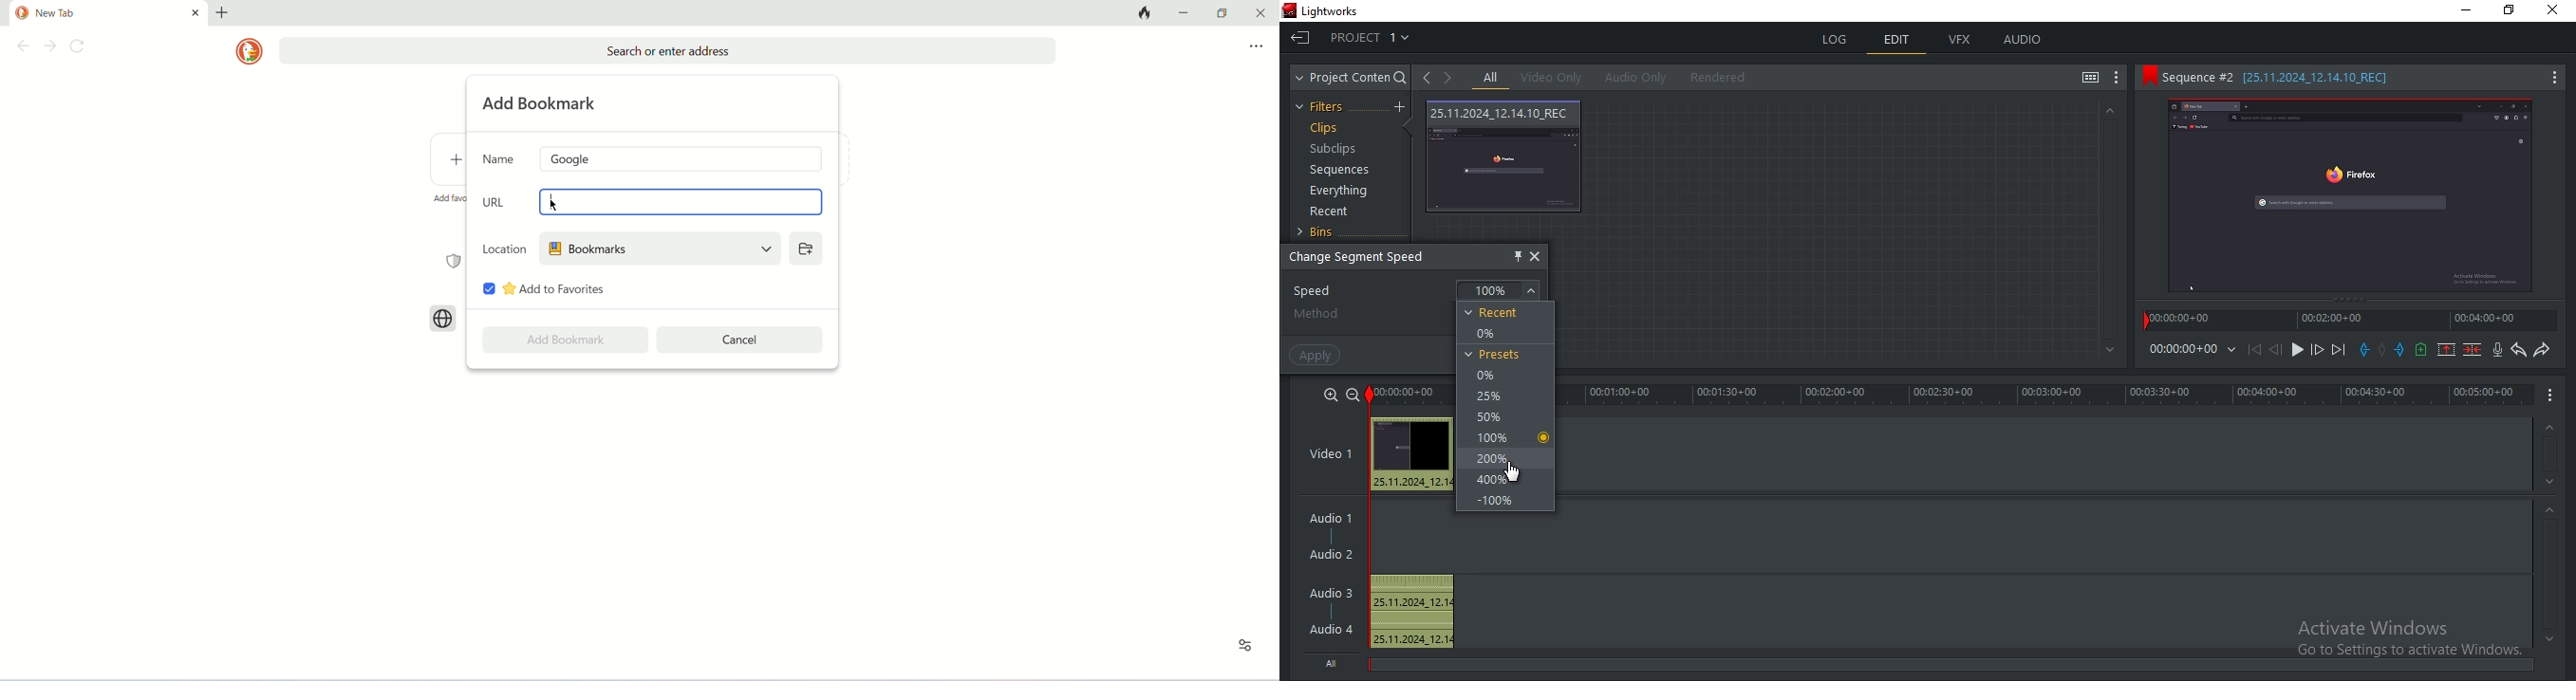  What do you see at coordinates (249, 51) in the screenshot?
I see `logo` at bounding box center [249, 51].